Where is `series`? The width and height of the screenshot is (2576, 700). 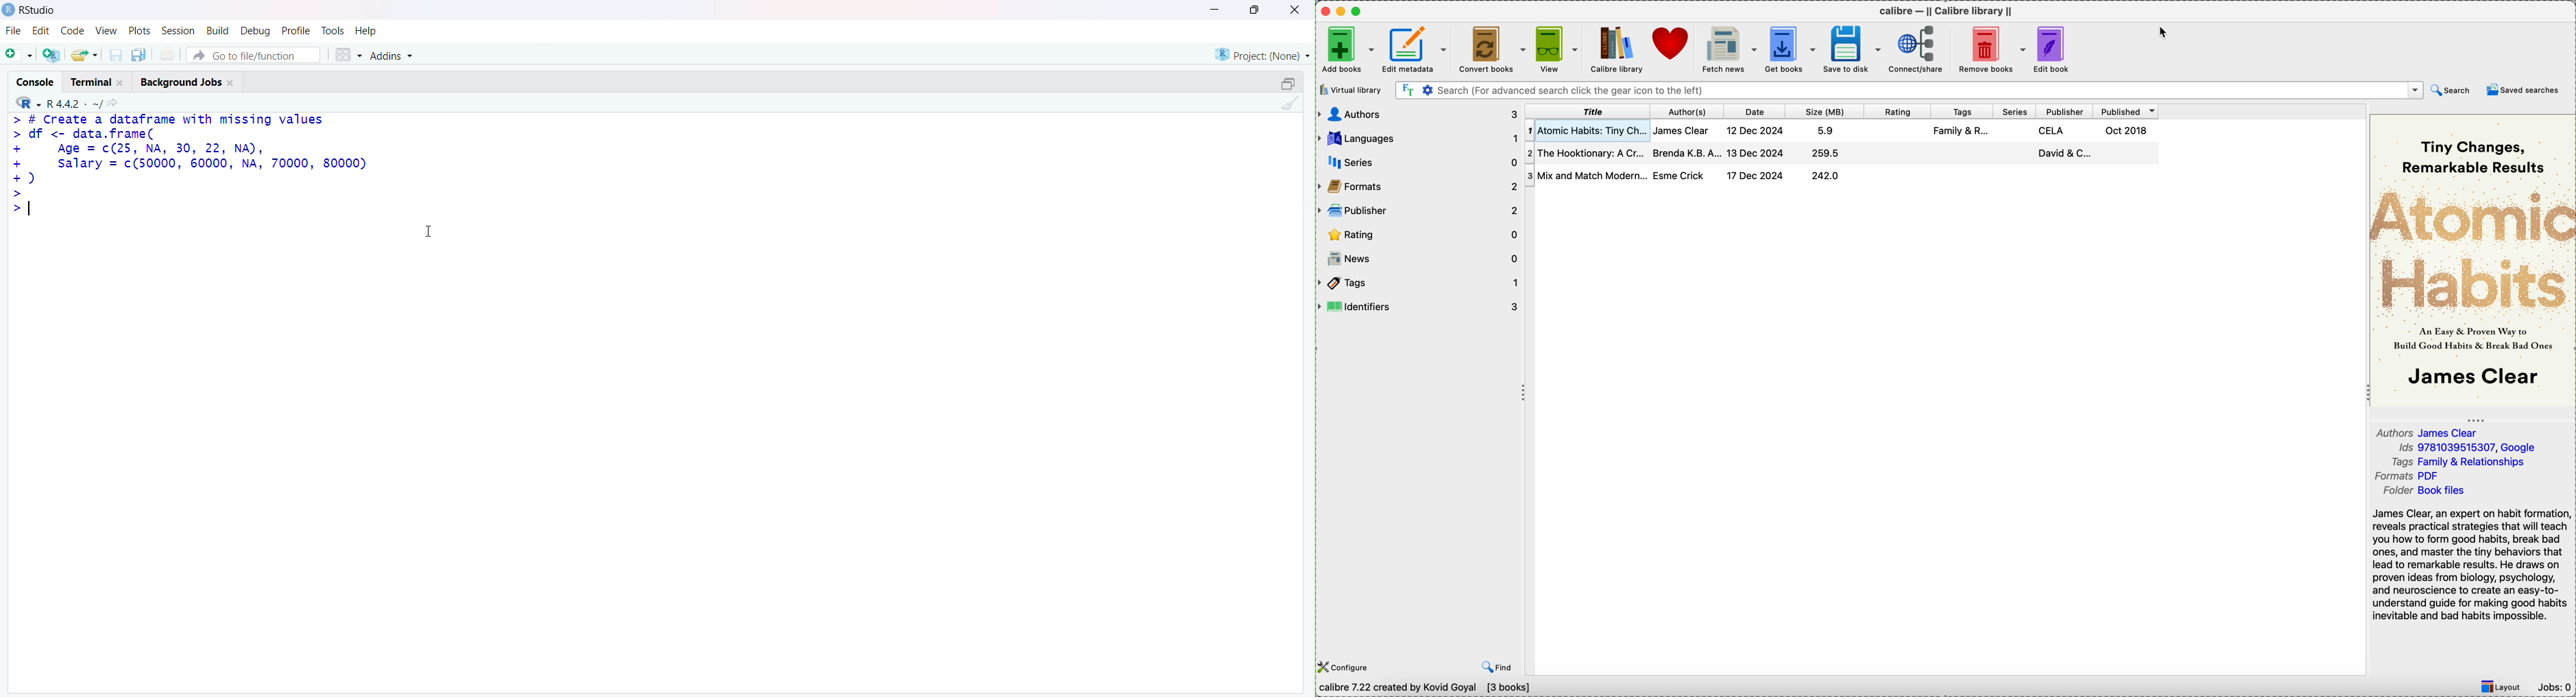
series is located at coordinates (1419, 159).